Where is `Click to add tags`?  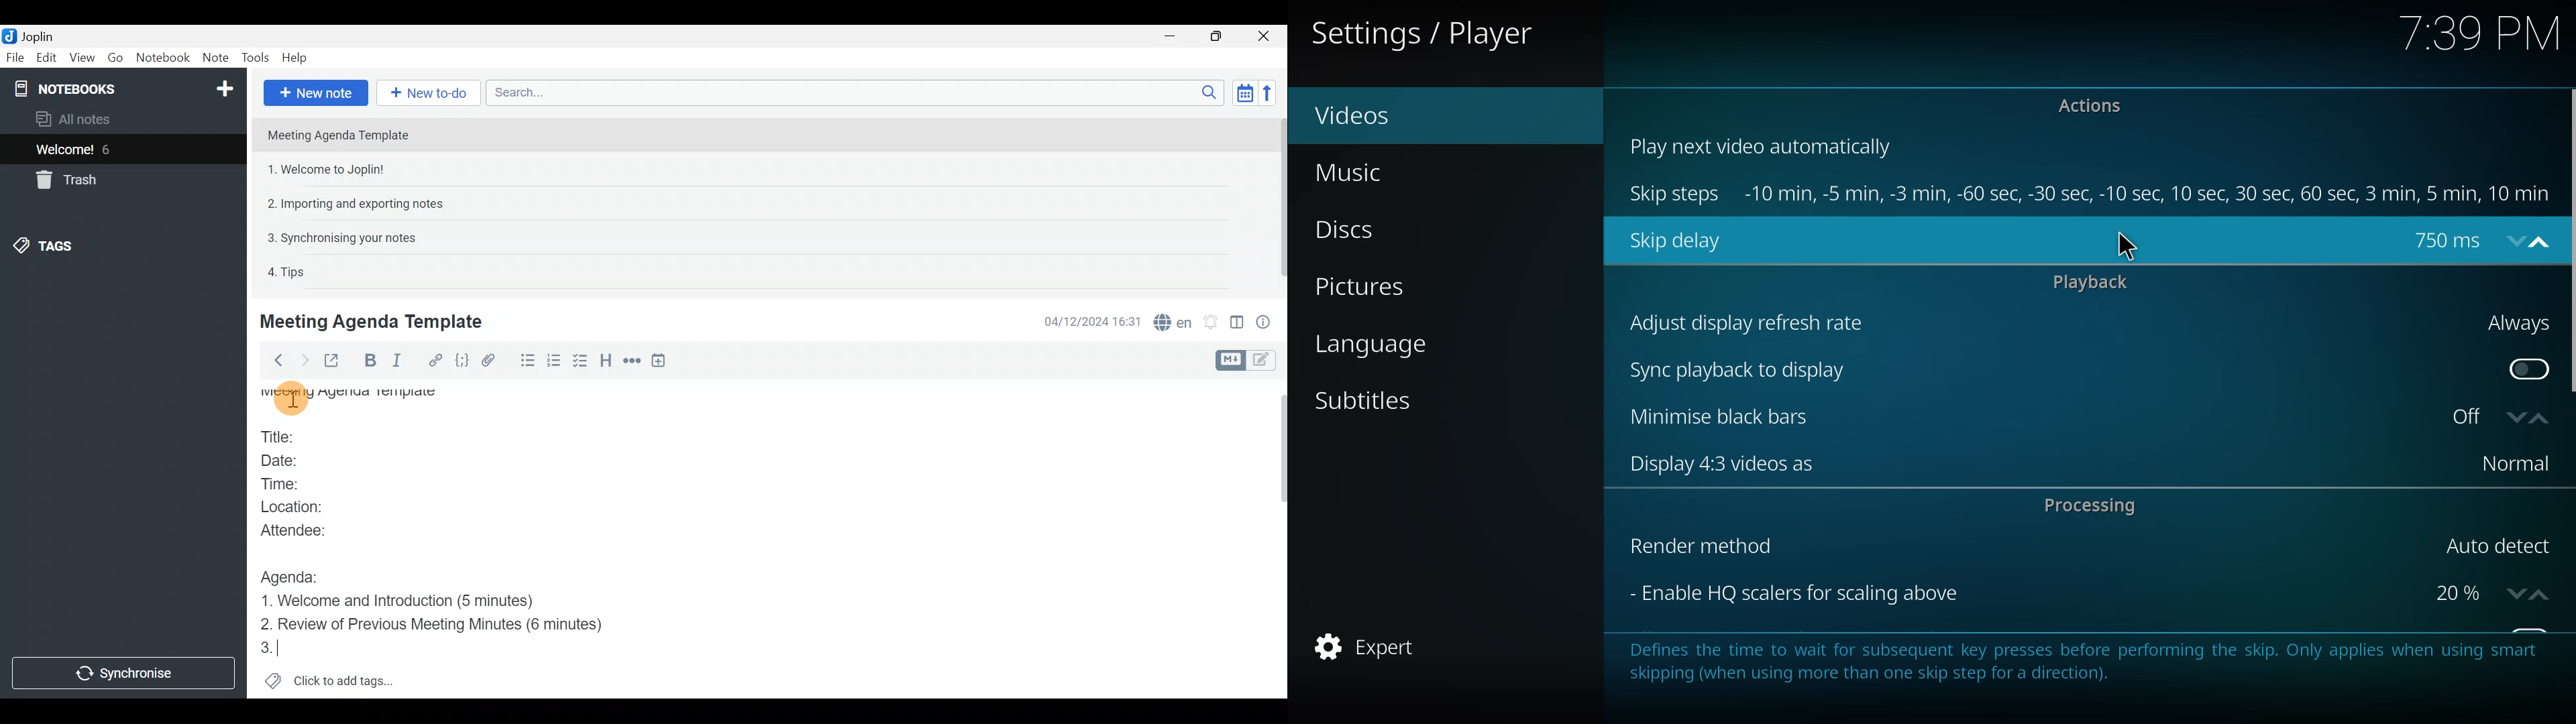 Click to add tags is located at coordinates (347, 678).